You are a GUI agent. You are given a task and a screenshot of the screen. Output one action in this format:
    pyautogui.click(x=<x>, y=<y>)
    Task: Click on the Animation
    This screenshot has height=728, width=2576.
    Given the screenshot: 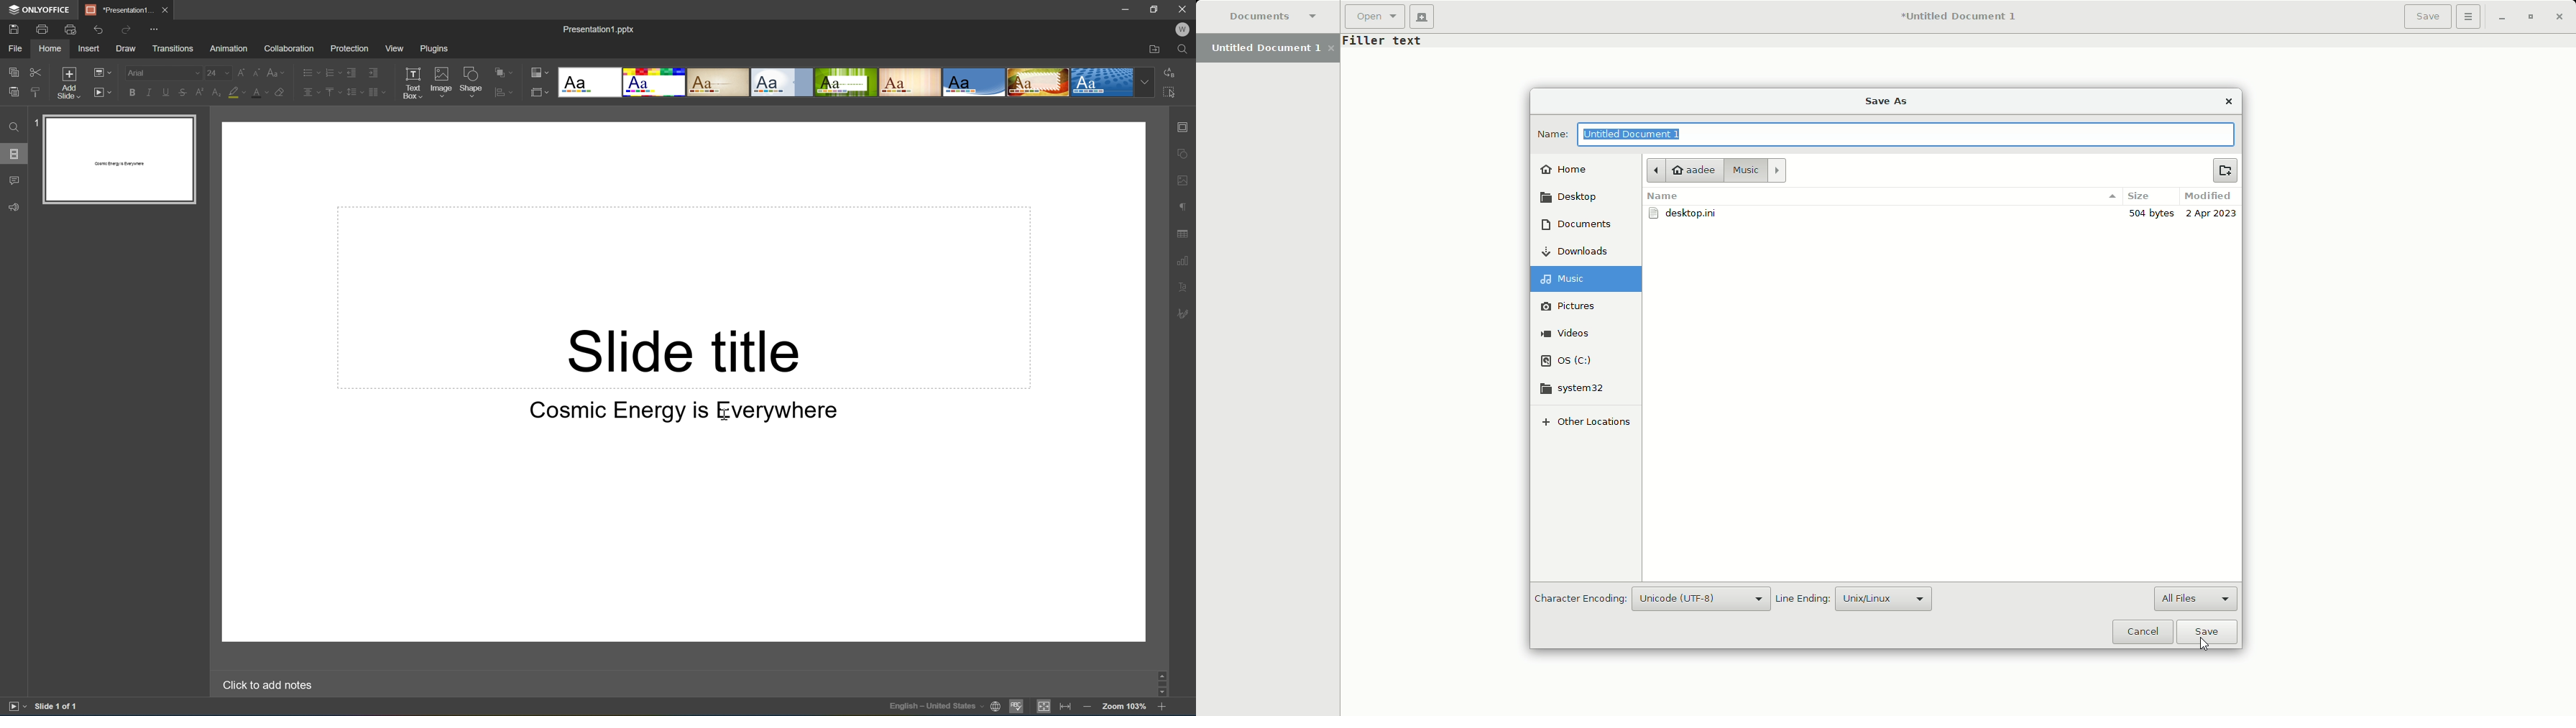 What is the action you would take?
    pyautogui.click(x=232, y=47)
    